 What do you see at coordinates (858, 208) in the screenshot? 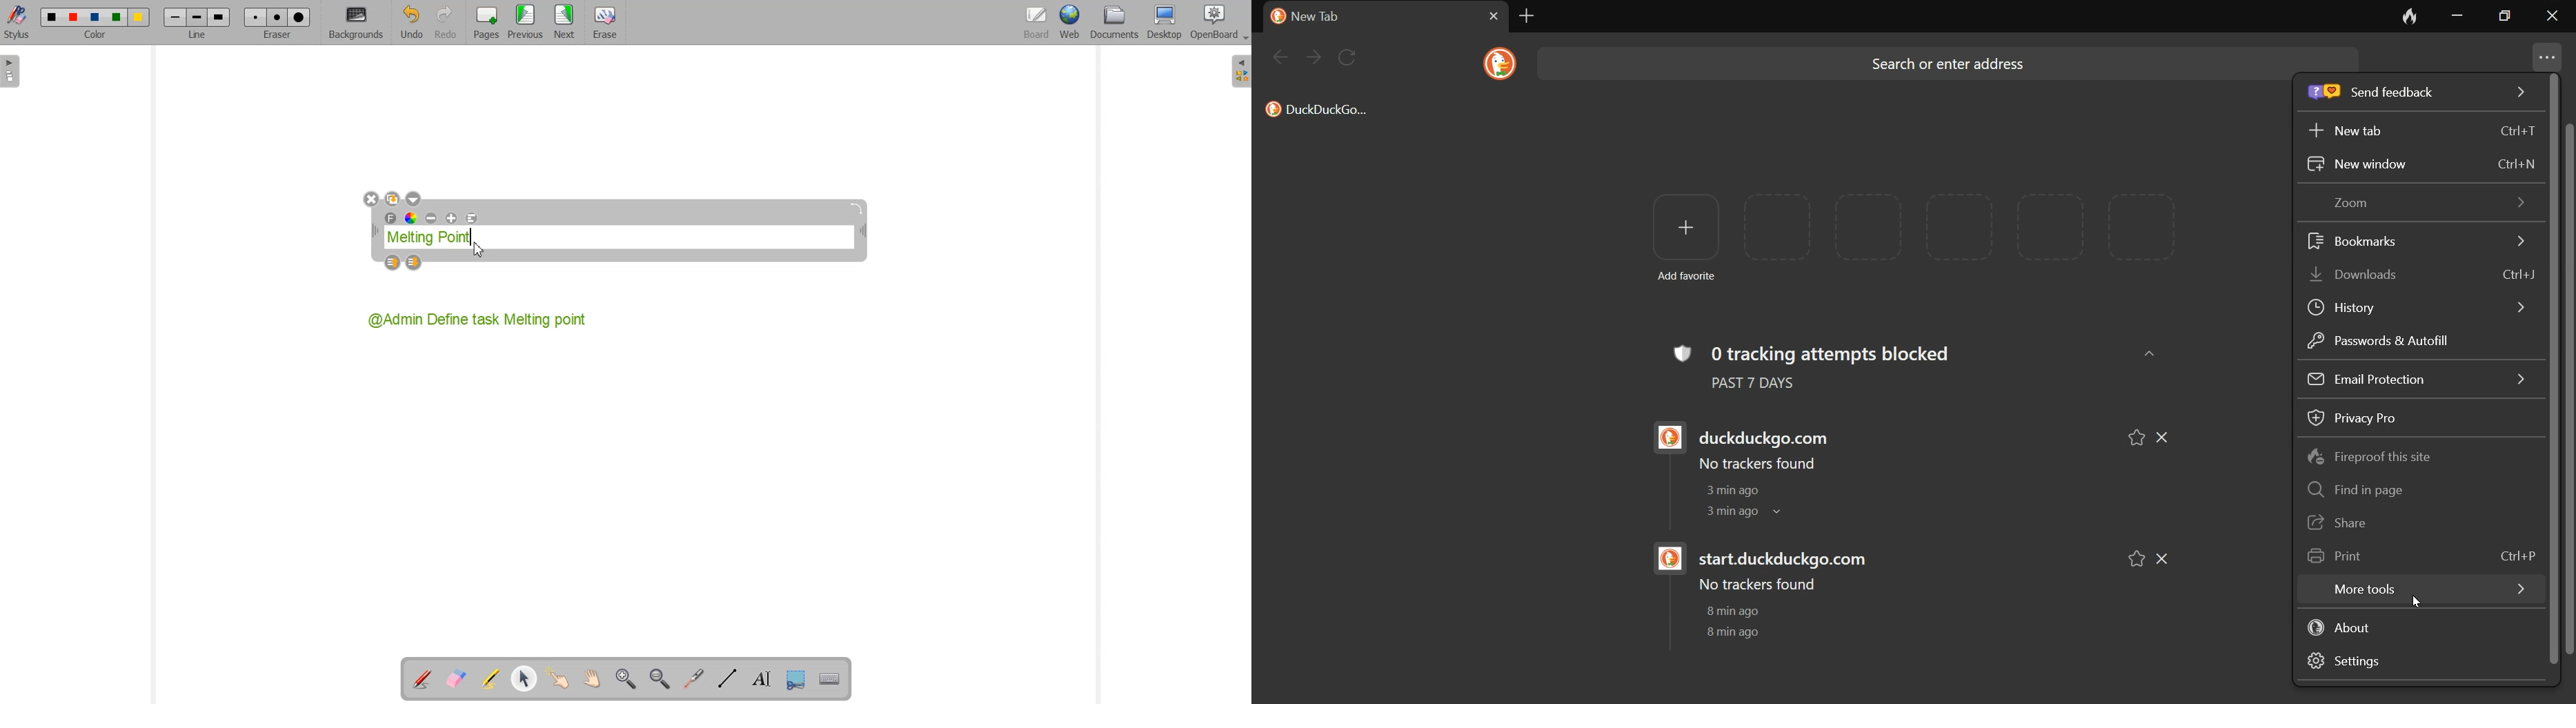
I see `Angle adjustment` at bounding box center [858, 208].